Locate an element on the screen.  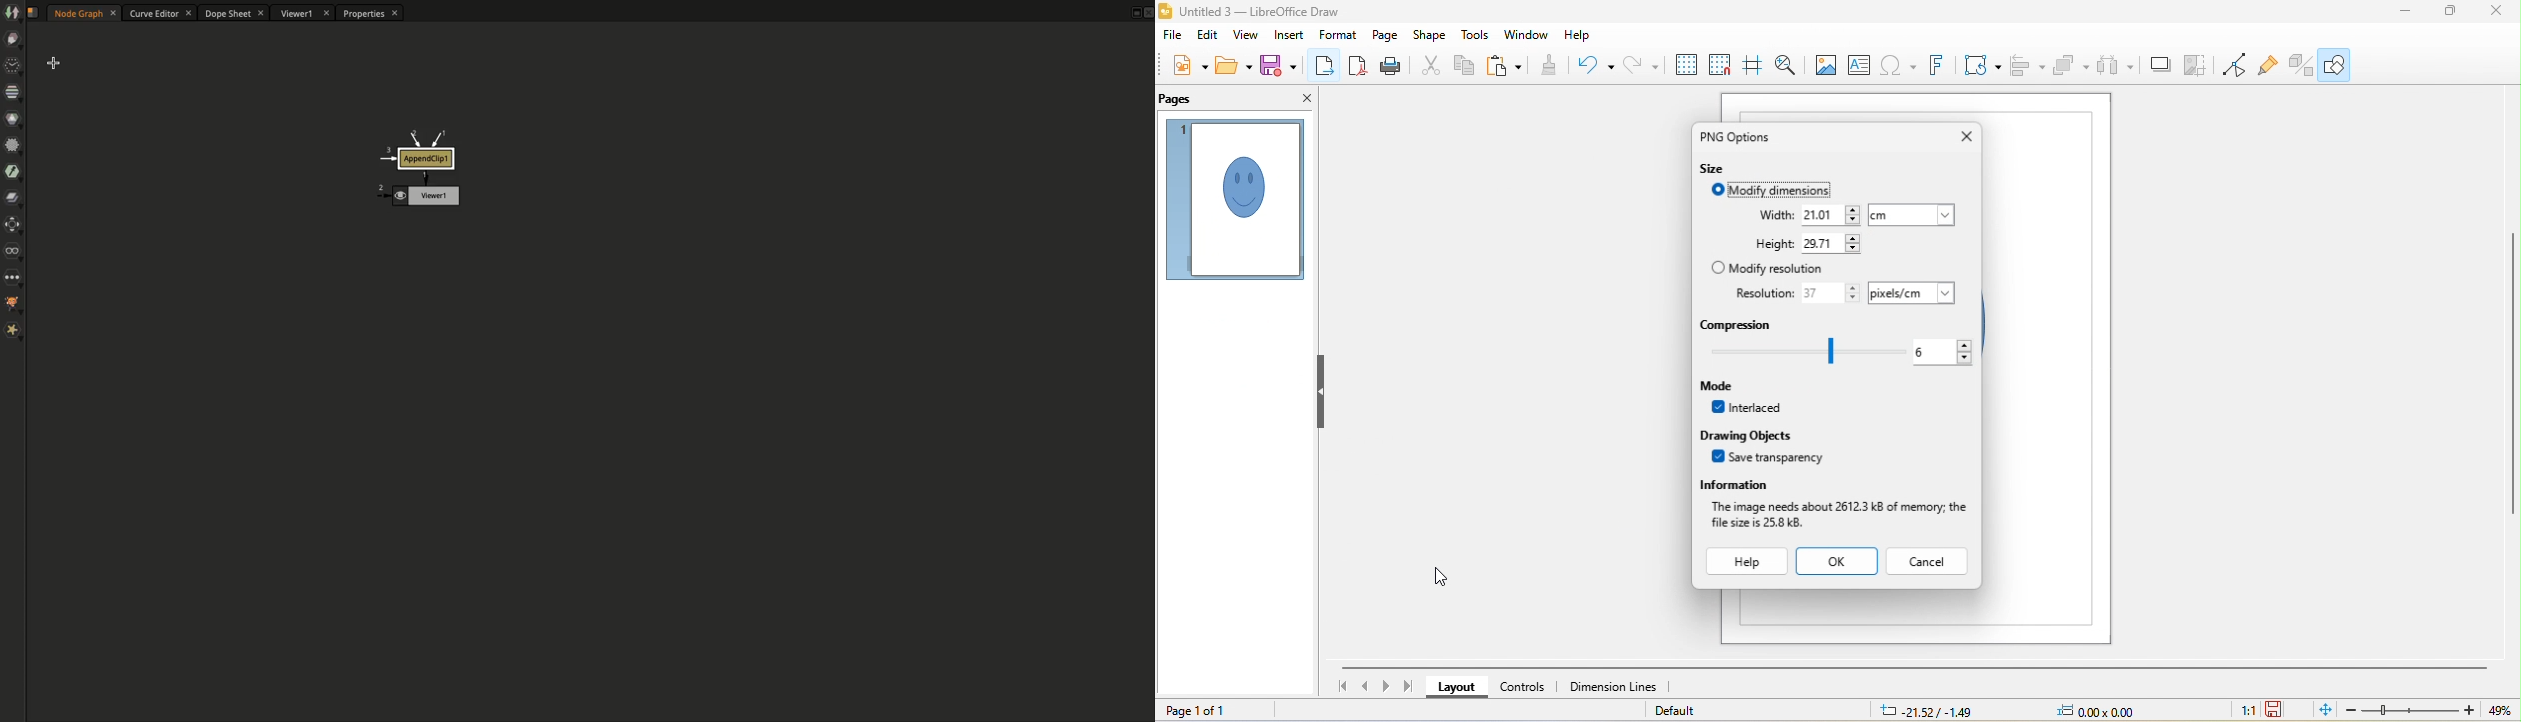
interlaced is located at coordinates (1750, 407).